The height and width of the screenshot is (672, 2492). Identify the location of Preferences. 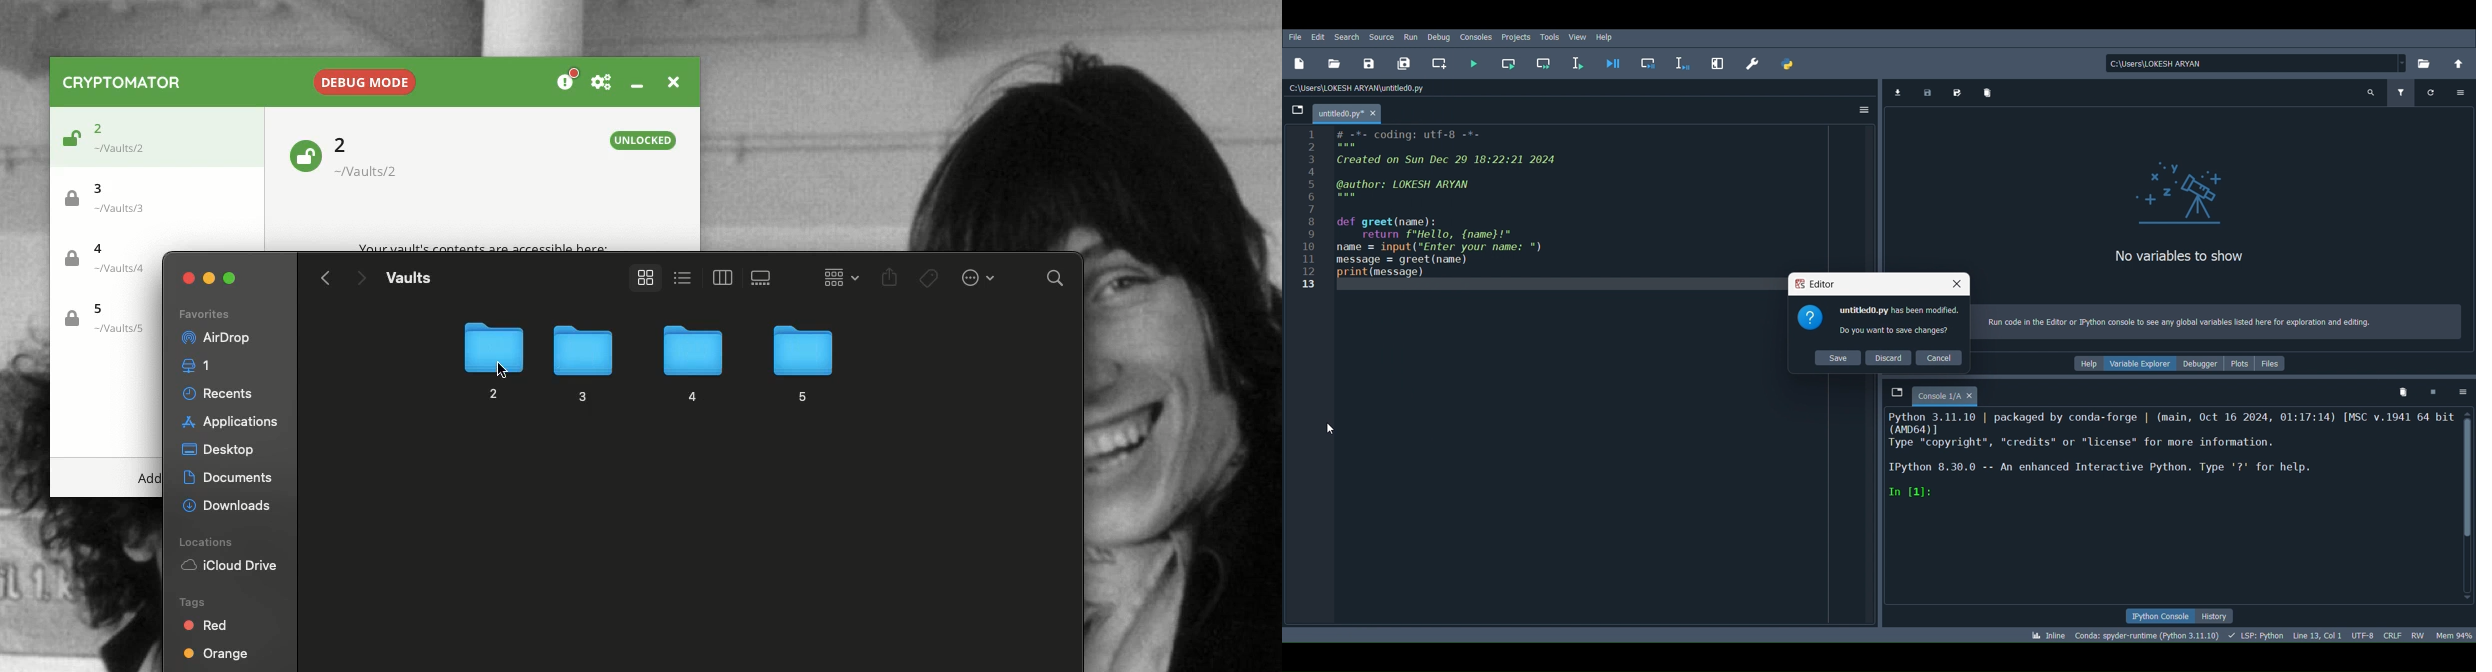
(1757, 61).